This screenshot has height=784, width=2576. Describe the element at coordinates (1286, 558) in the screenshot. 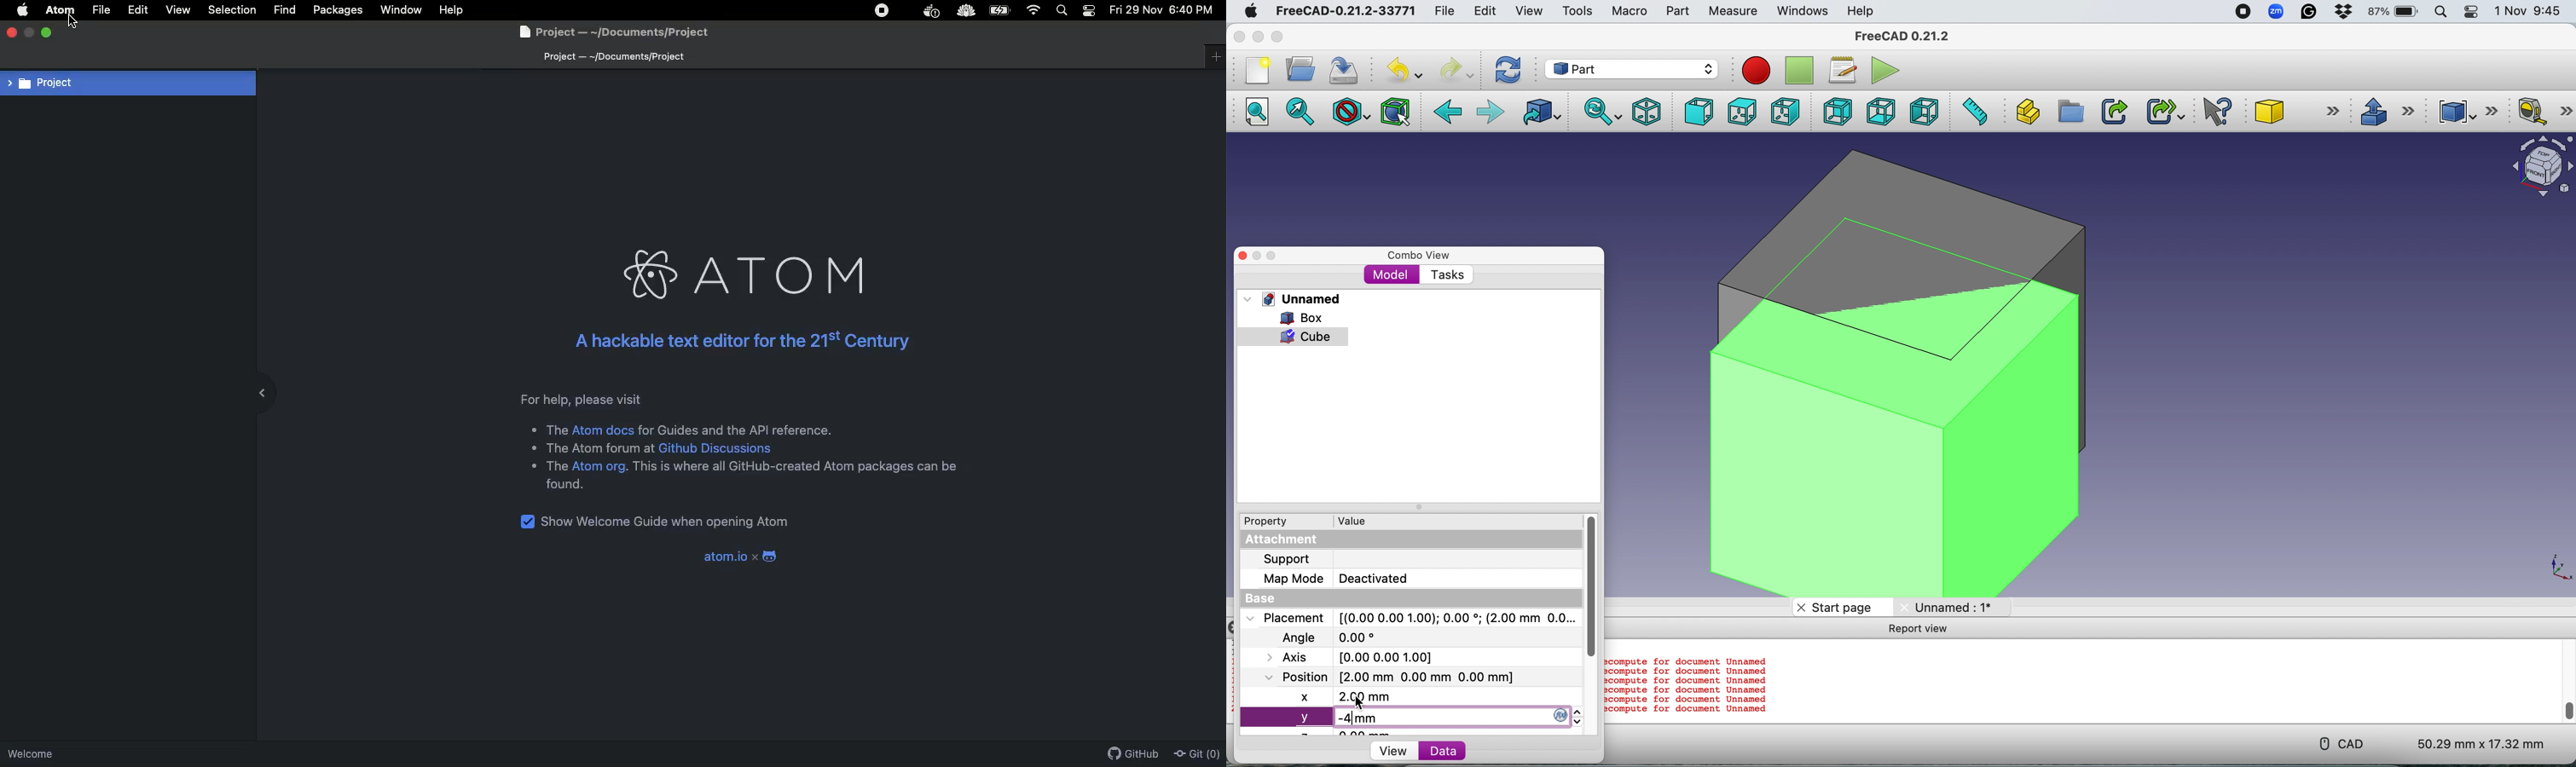

I see `Support` at that location.